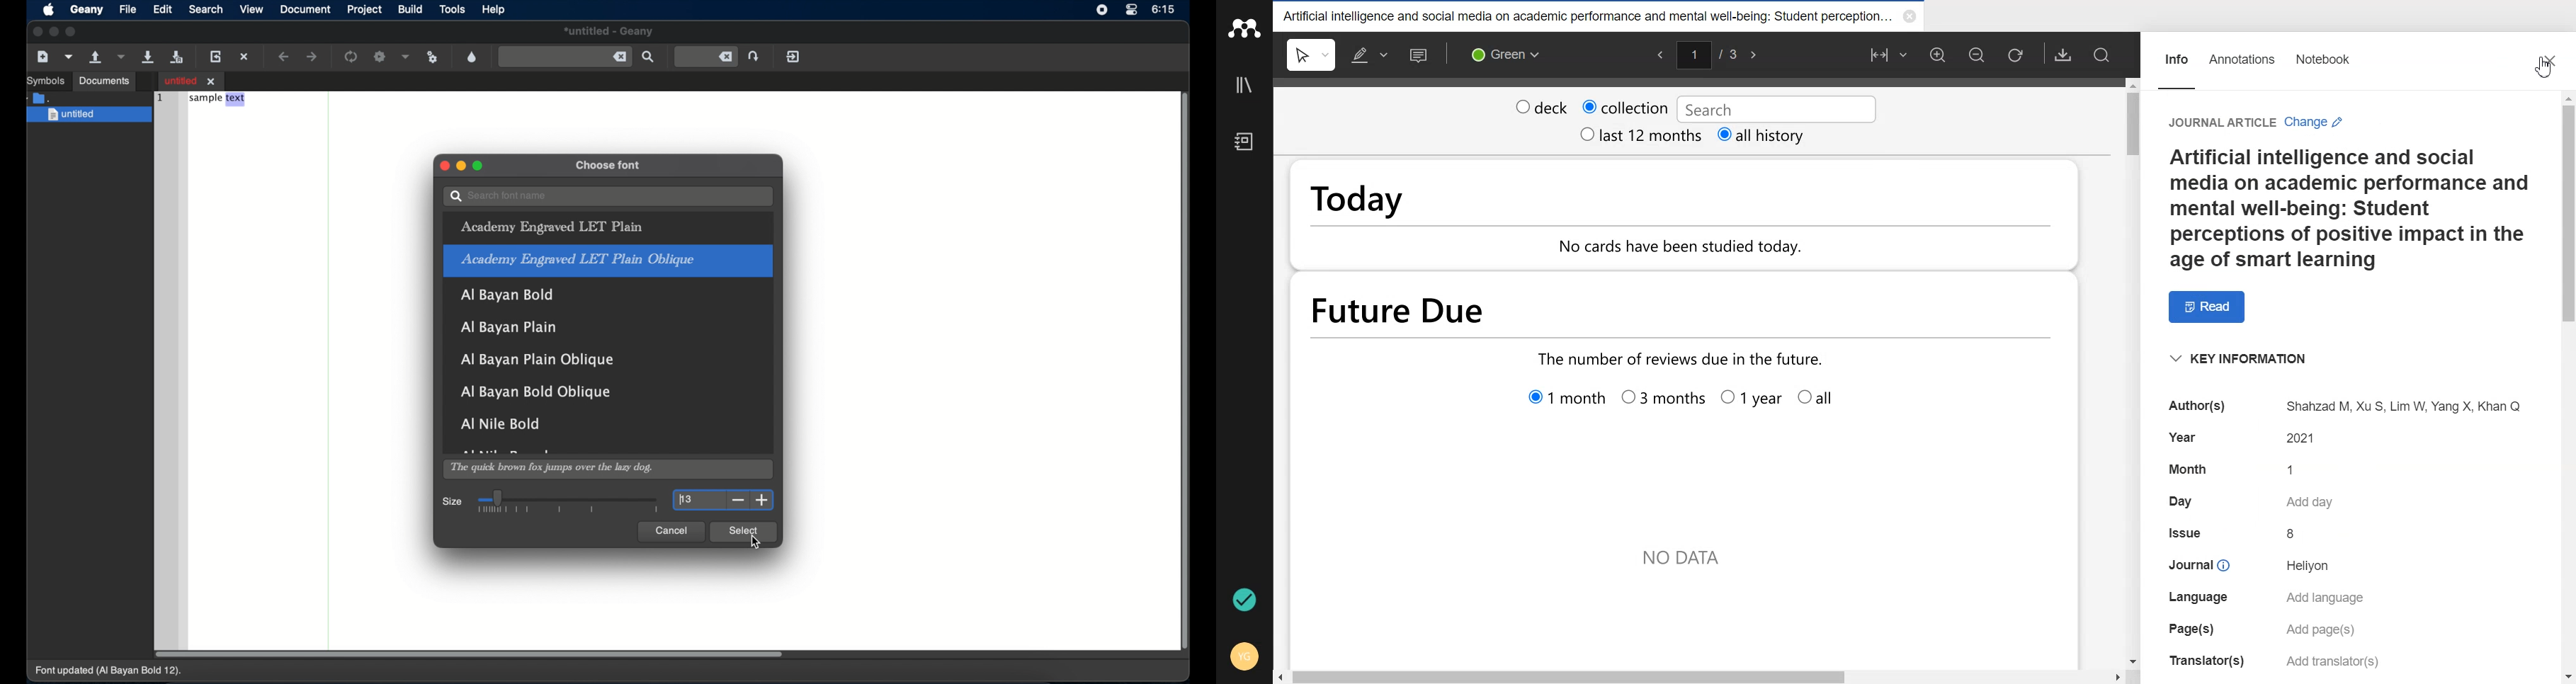 The width and height of the screenshot is (2576, 700). I want to click on Read, so click(2201, 307).